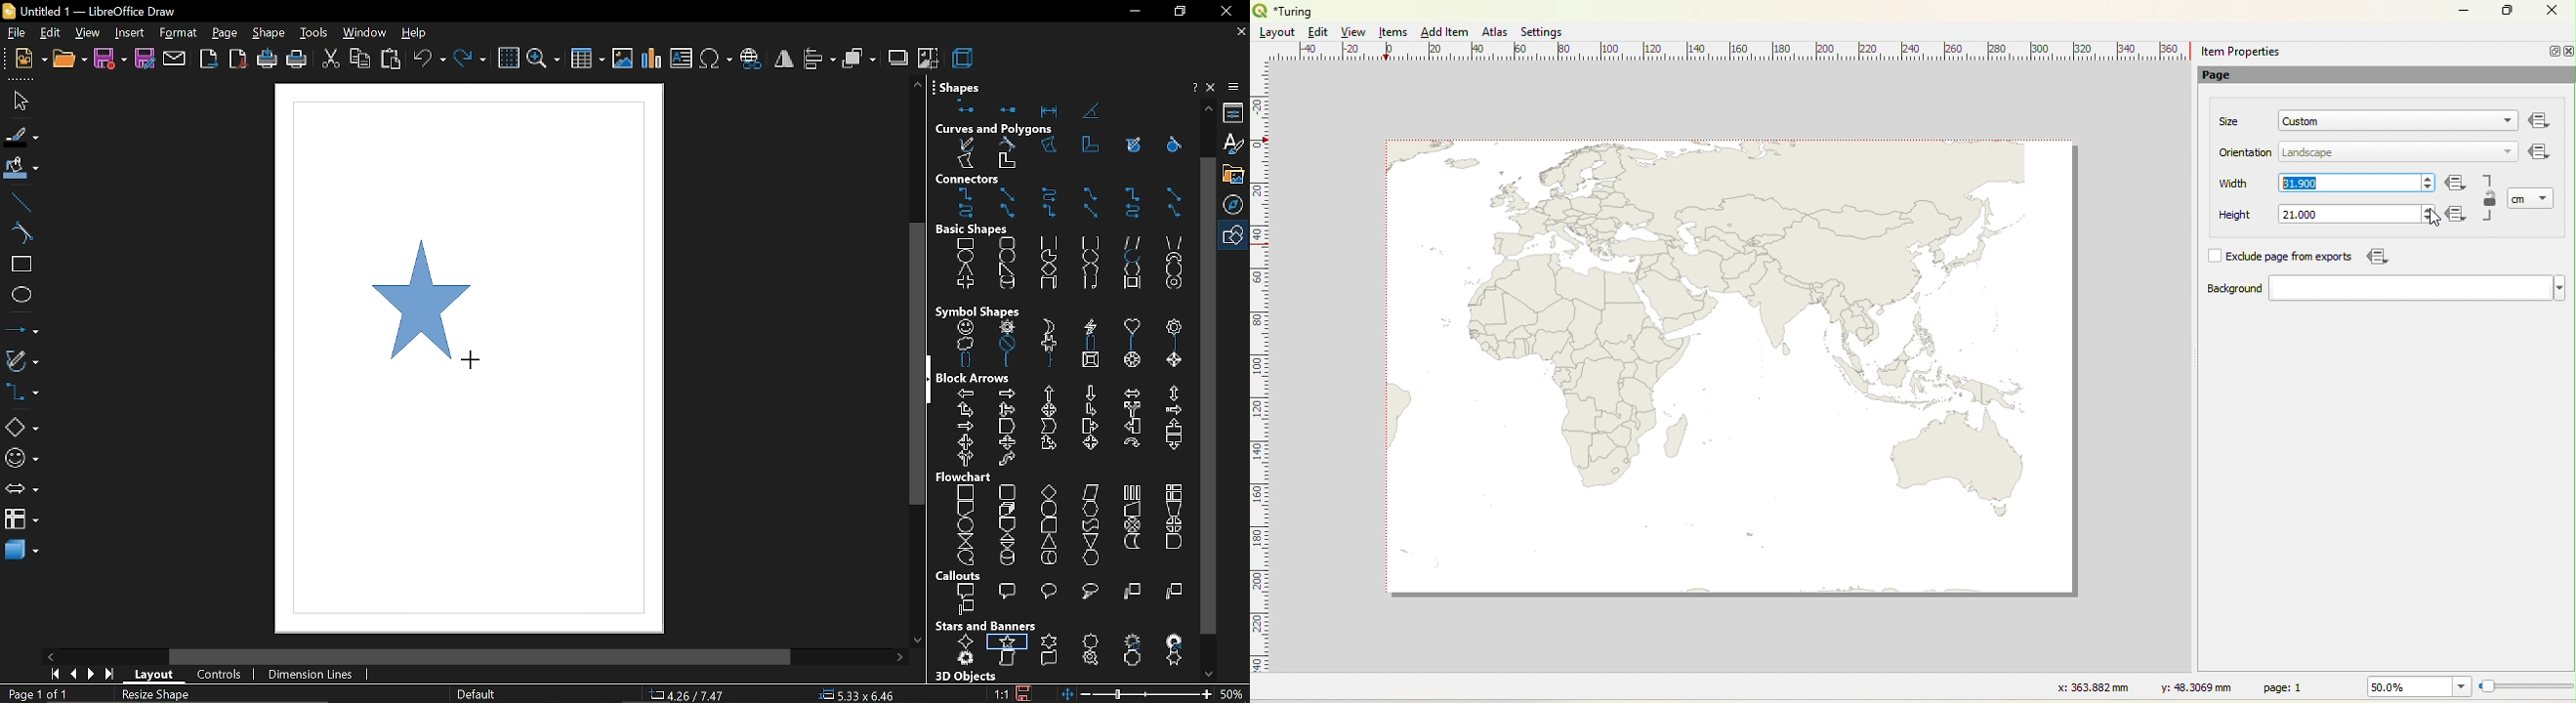  I want to click on insert text, so click(683, 59).